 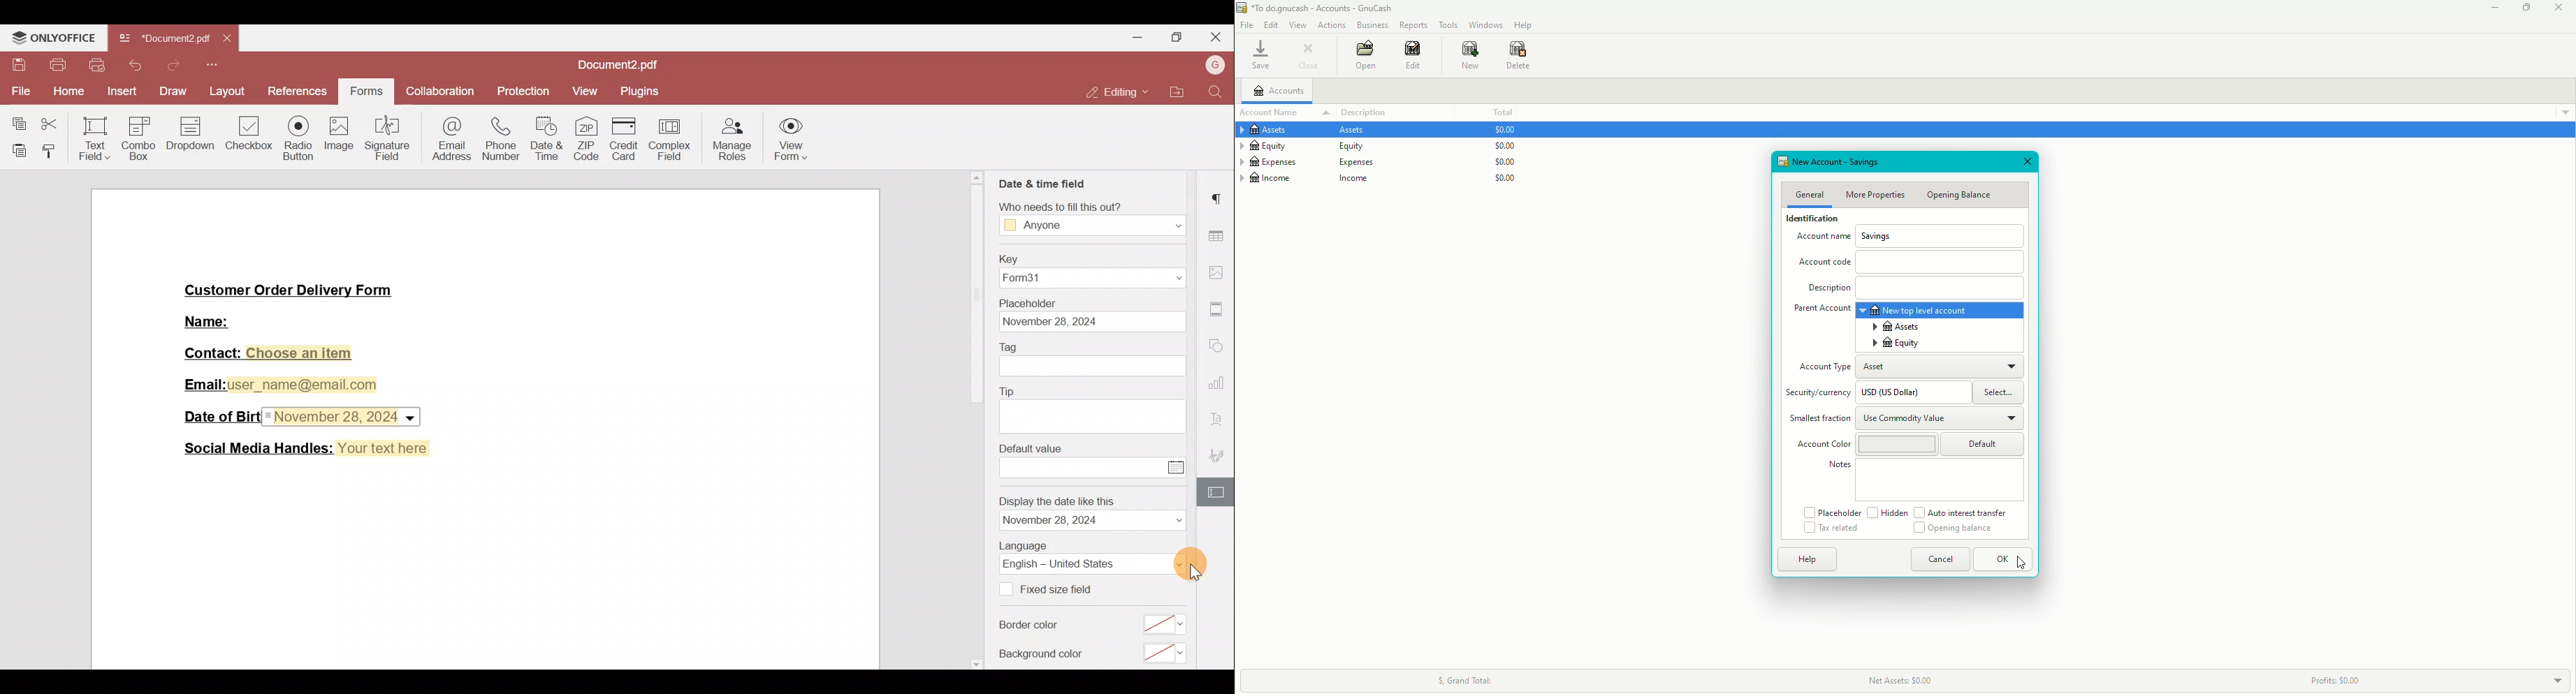 I want to click on Shapes settings, so click(x=1218, y=346).